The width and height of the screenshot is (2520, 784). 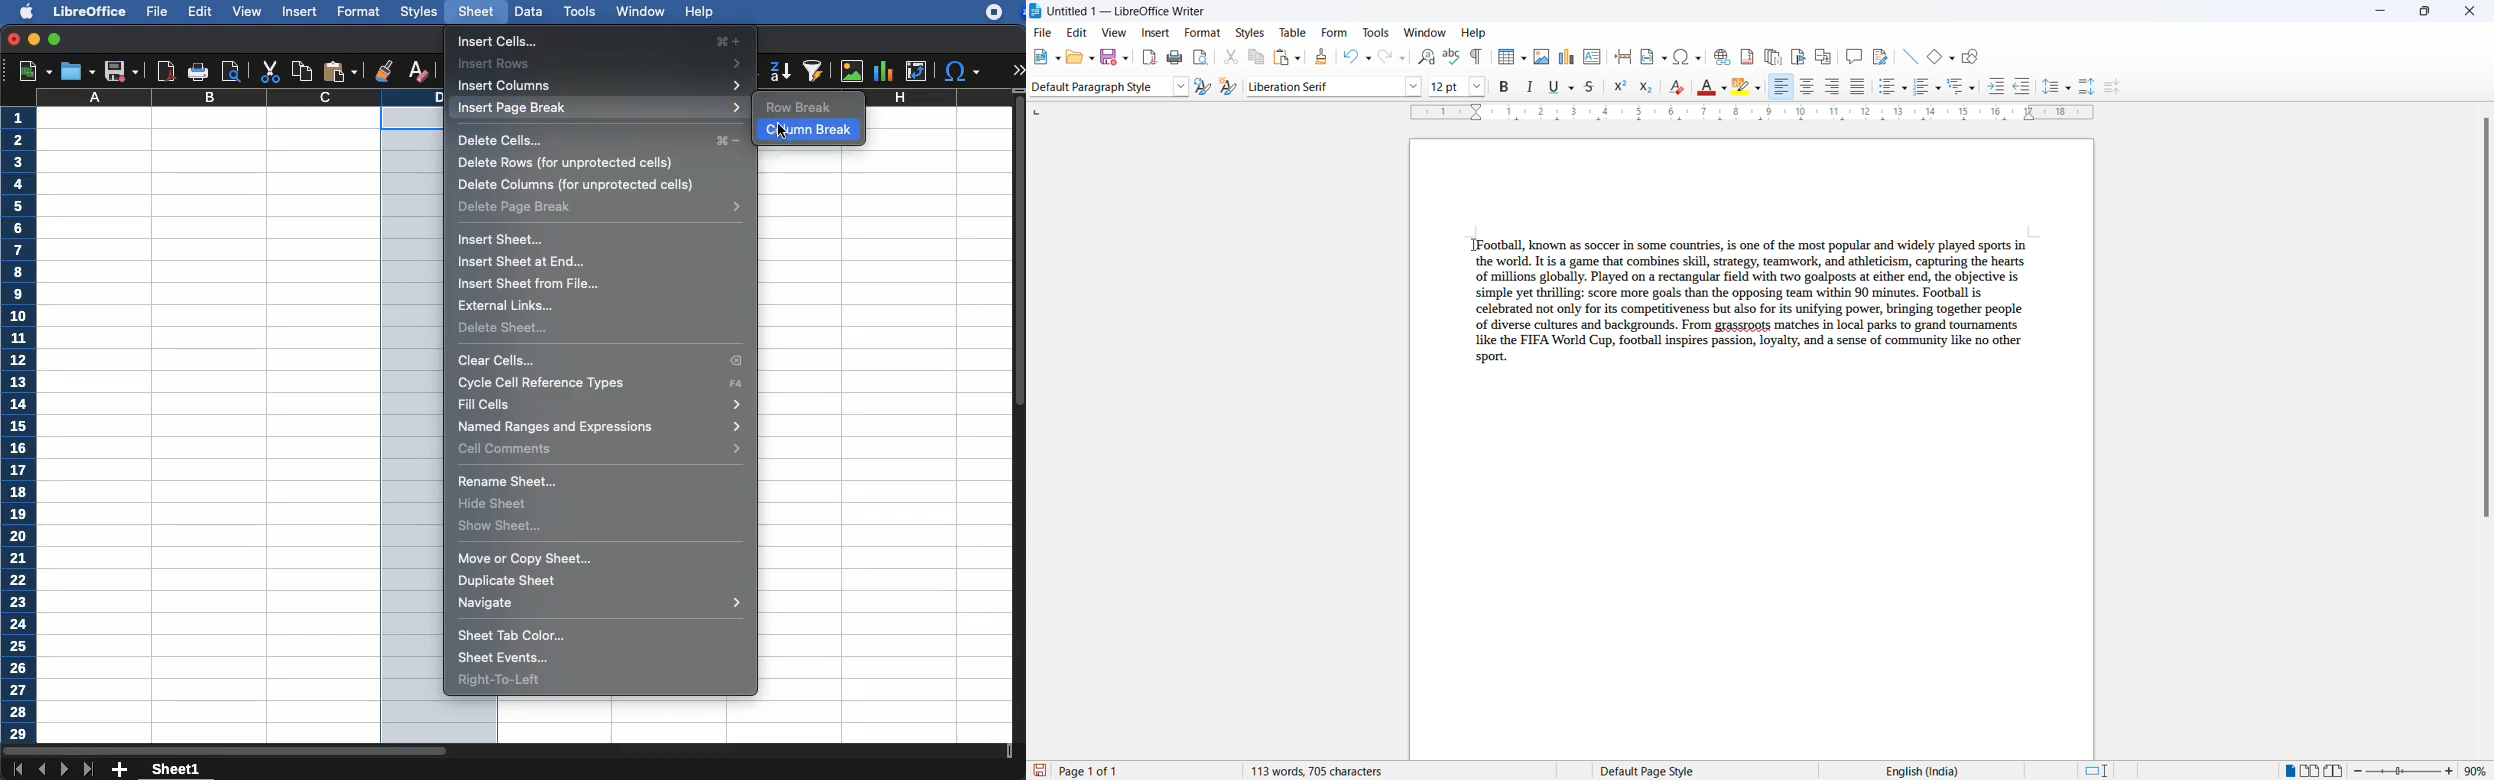 I want to click on open file, so click(x=1070, y=58).